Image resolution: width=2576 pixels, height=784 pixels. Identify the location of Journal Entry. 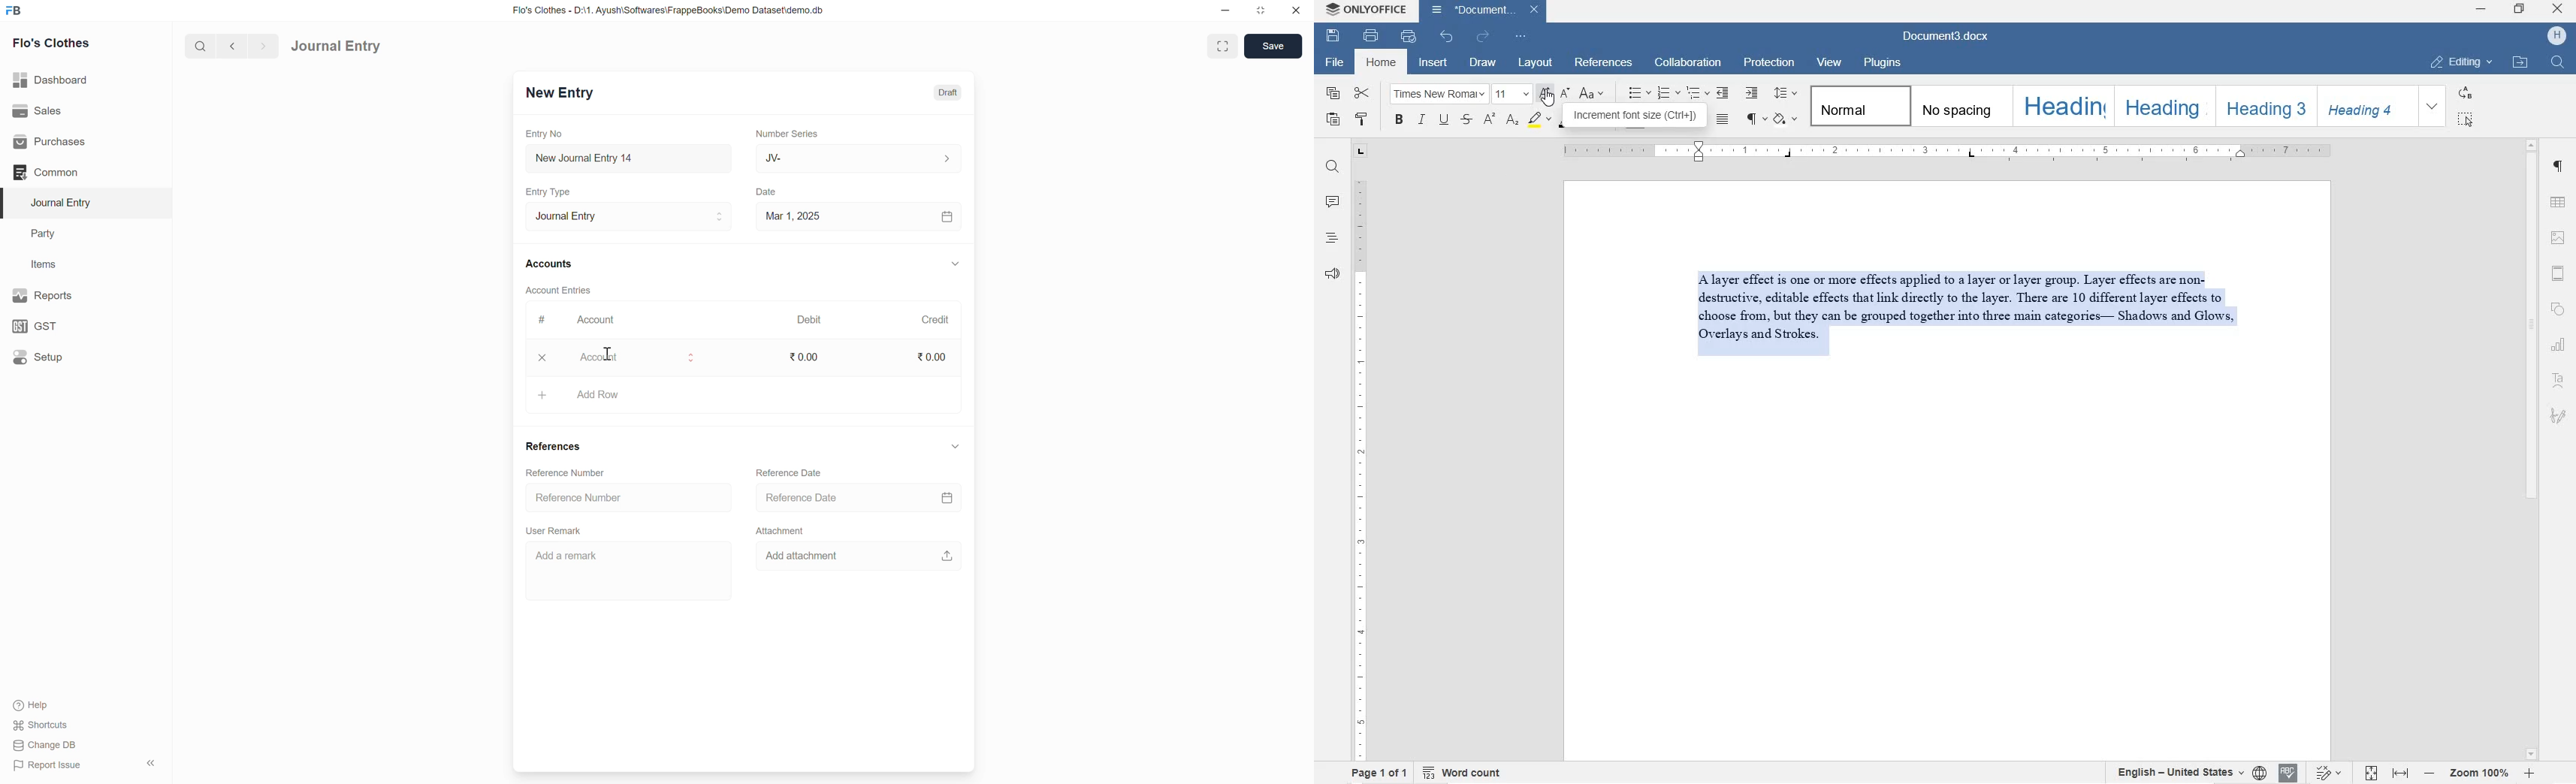
(336, 47).